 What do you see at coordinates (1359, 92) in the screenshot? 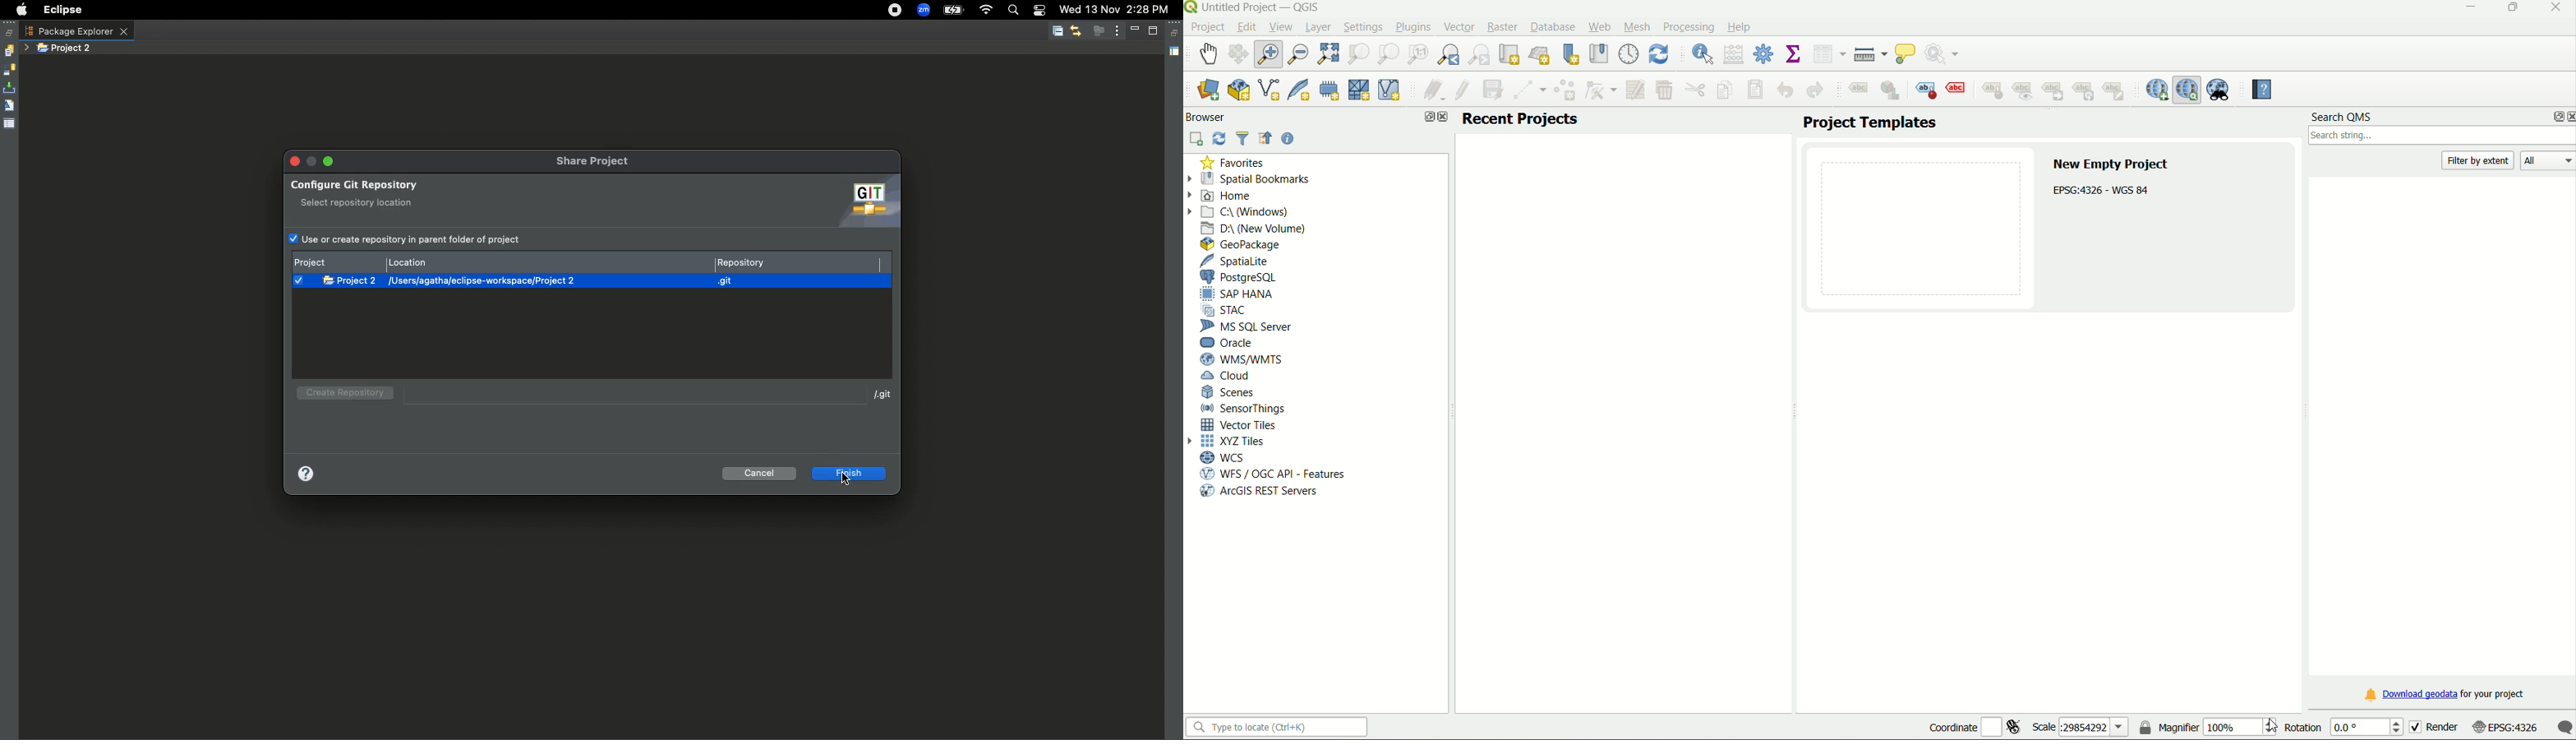
I see `new mesh layer` at bounding box center [1359, 92].